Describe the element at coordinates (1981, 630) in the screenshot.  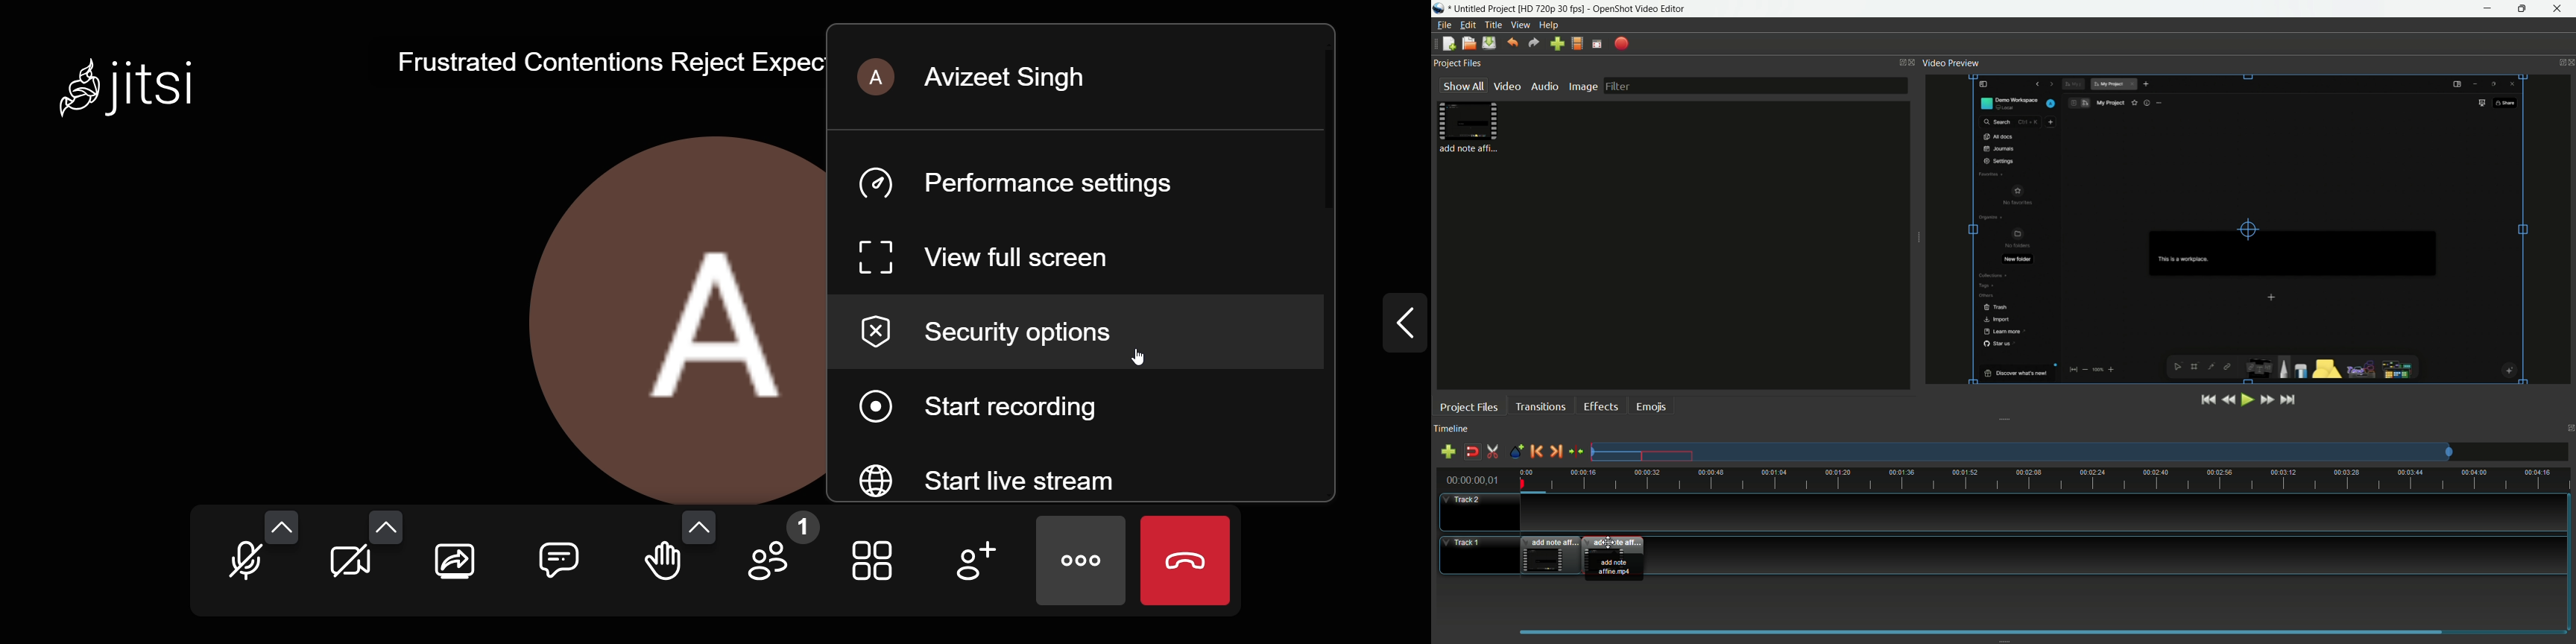
I see `scrollbar` at that location.